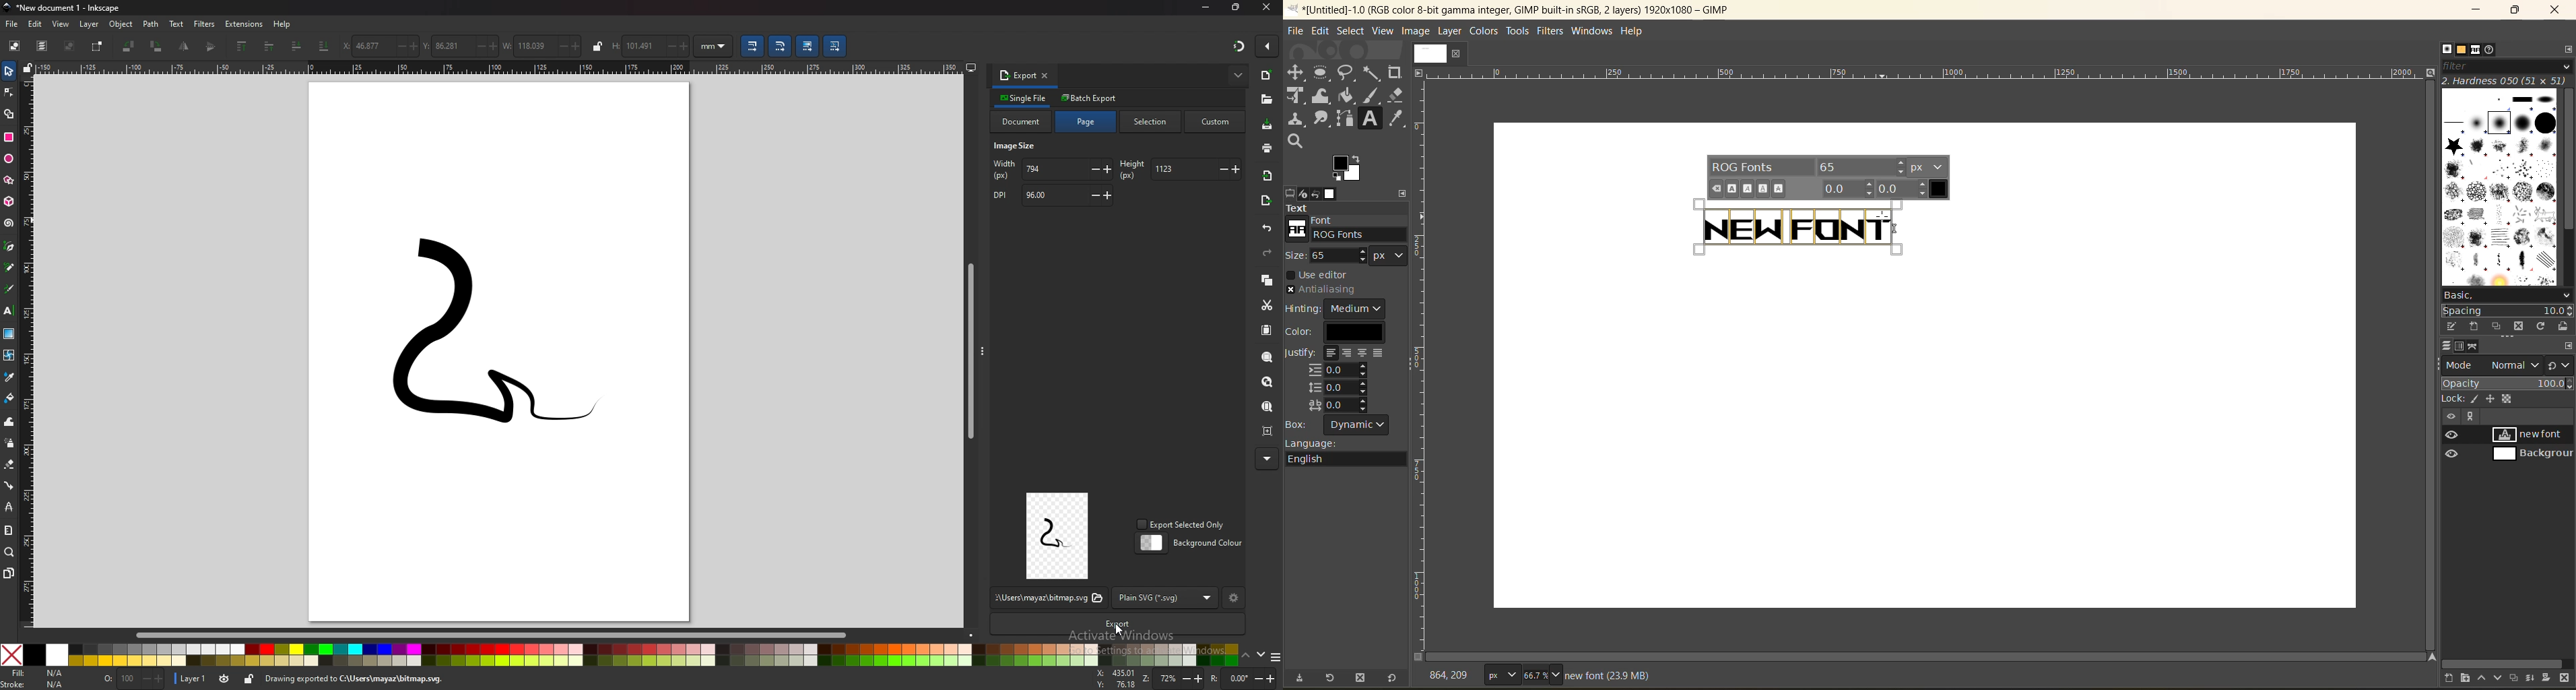 The height and width of the screenshot is (700, 2576). Describe the element at coordinates (13, 25) in the screenshot. I see `file` at that location.